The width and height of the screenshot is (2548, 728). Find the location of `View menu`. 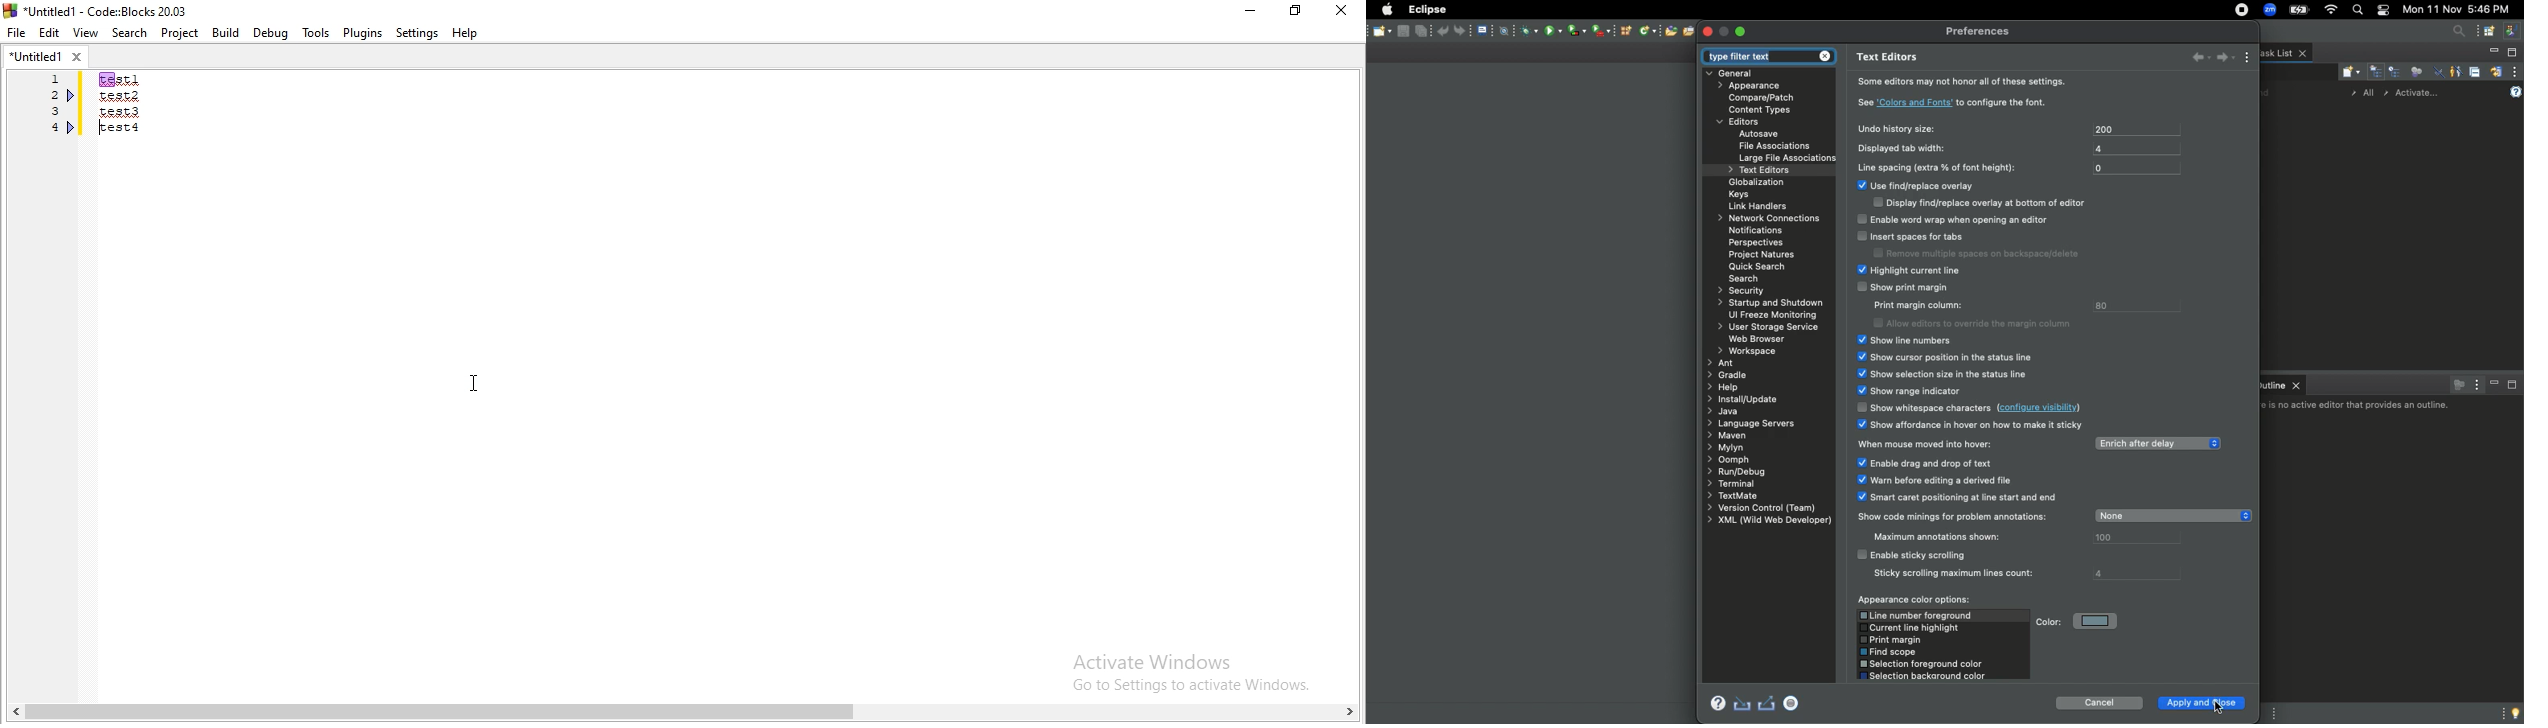

View menu is located at coordinates (2248, 57).